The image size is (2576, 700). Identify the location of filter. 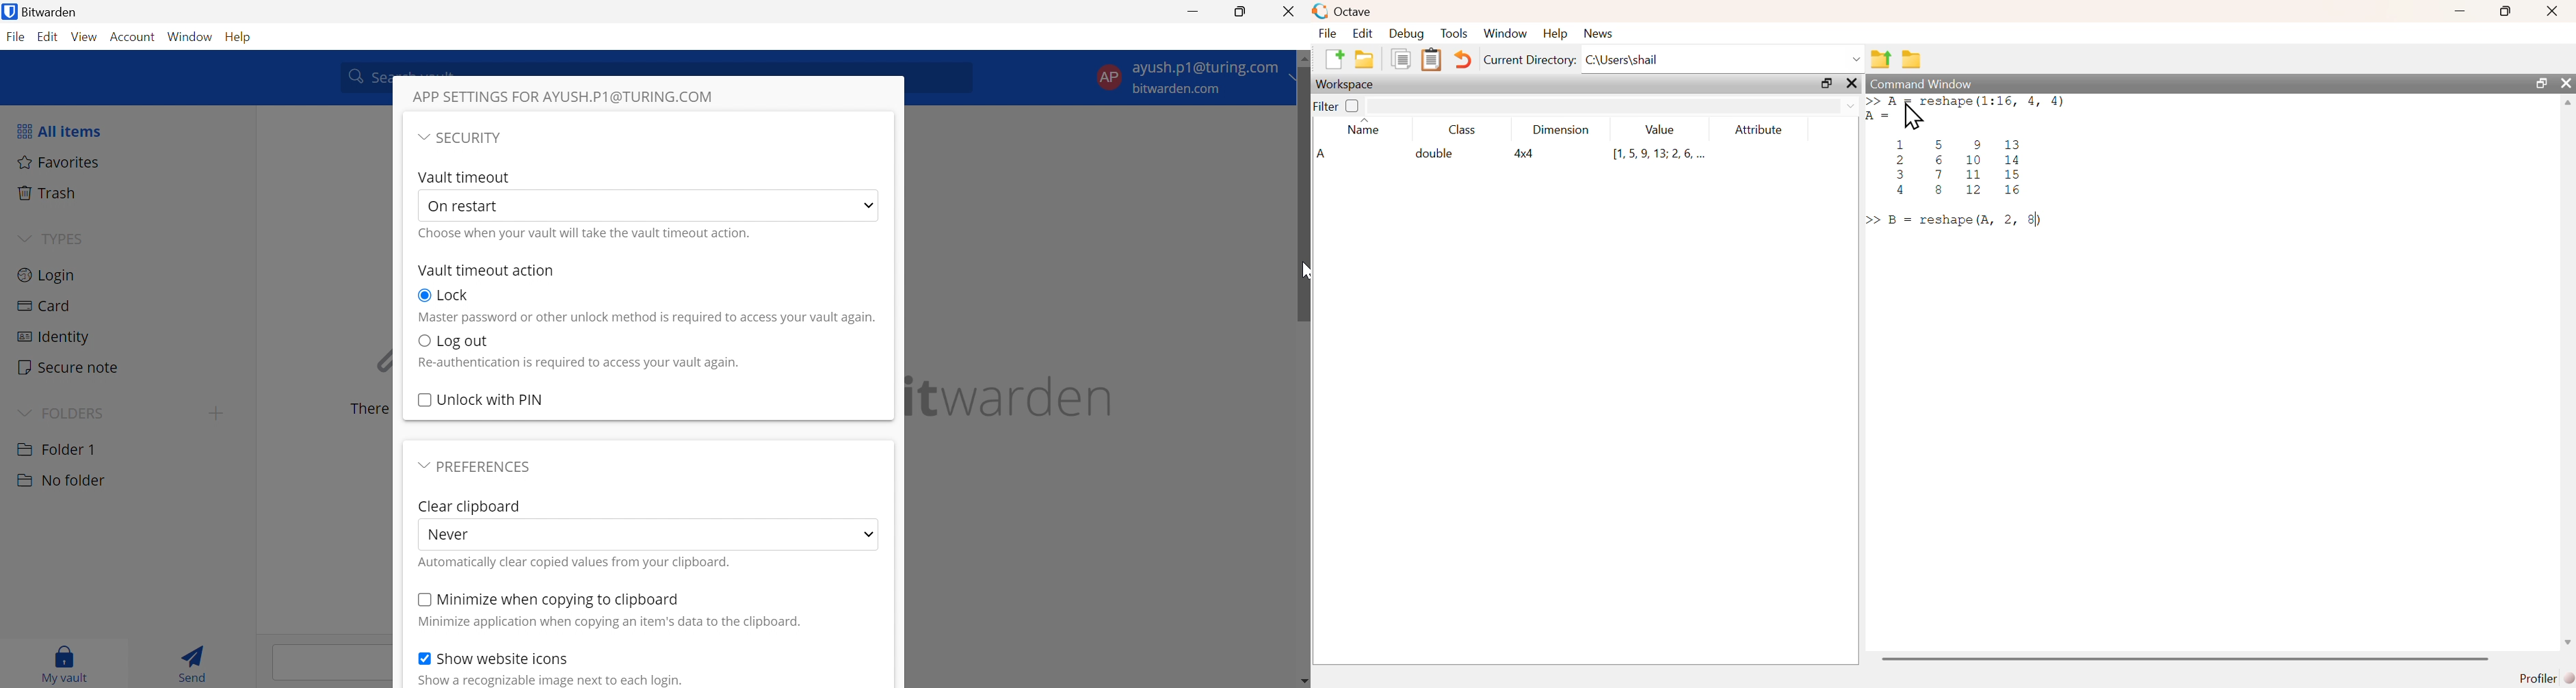
(1325, 107).